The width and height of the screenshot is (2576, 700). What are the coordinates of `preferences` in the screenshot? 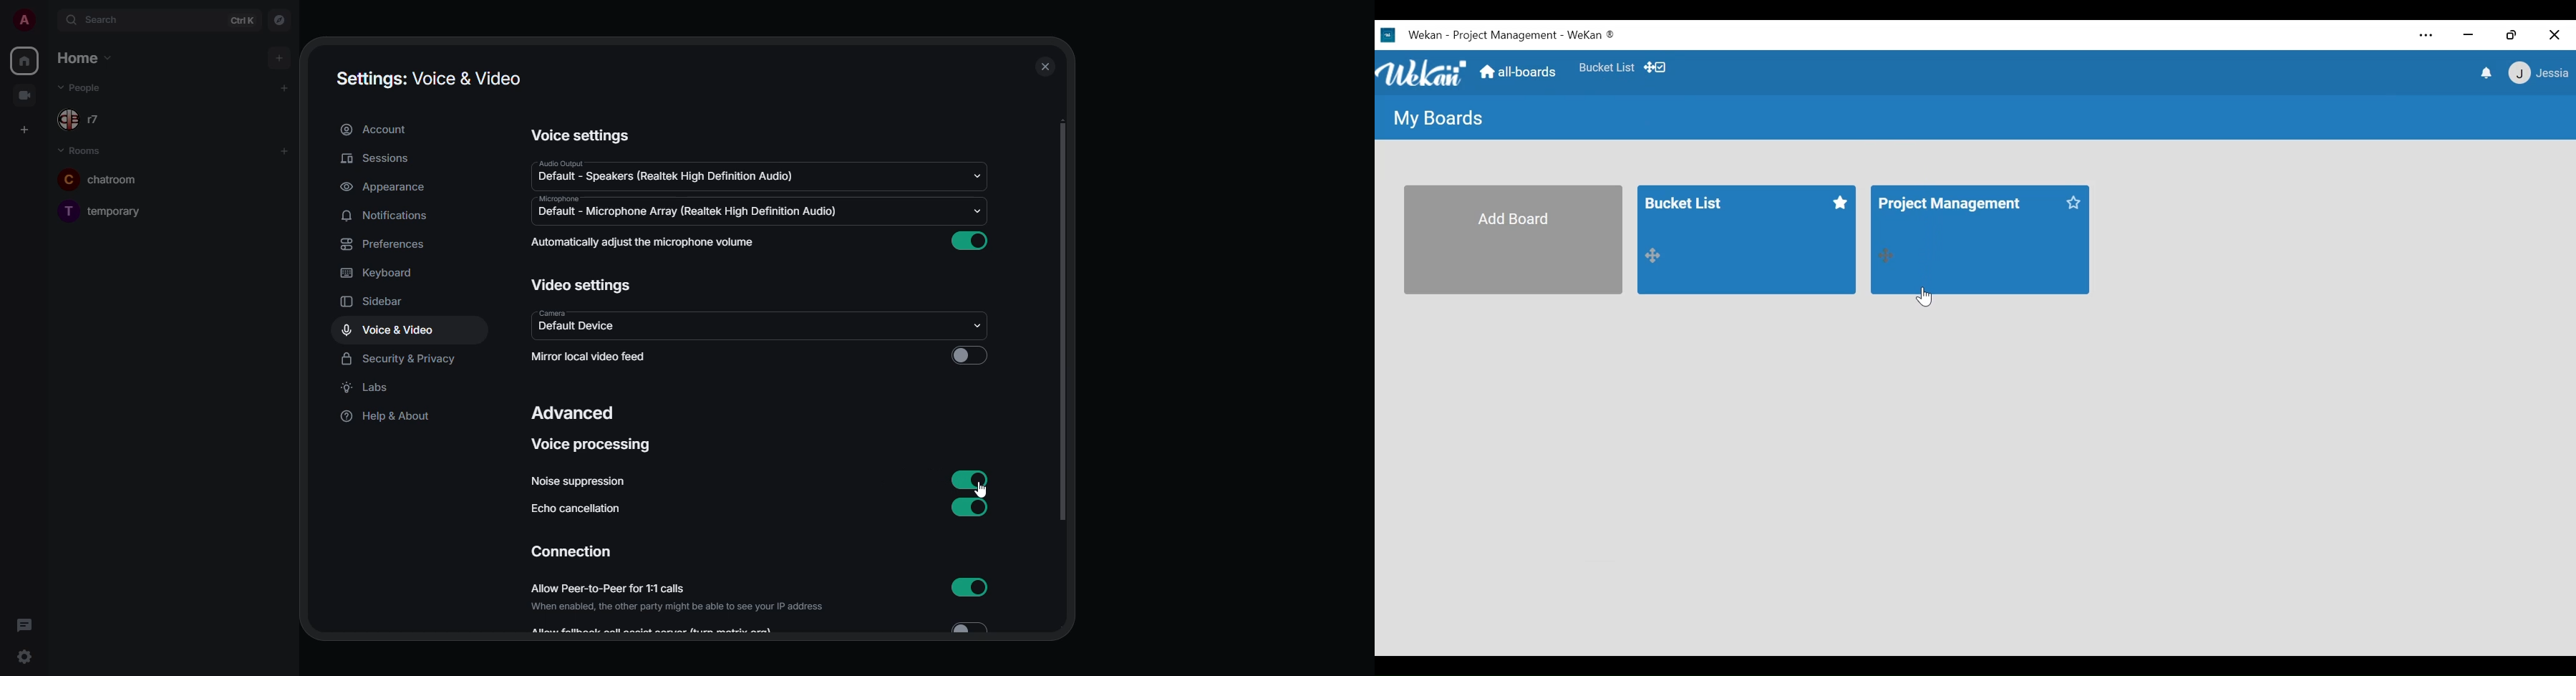 It's located at (387, 244).